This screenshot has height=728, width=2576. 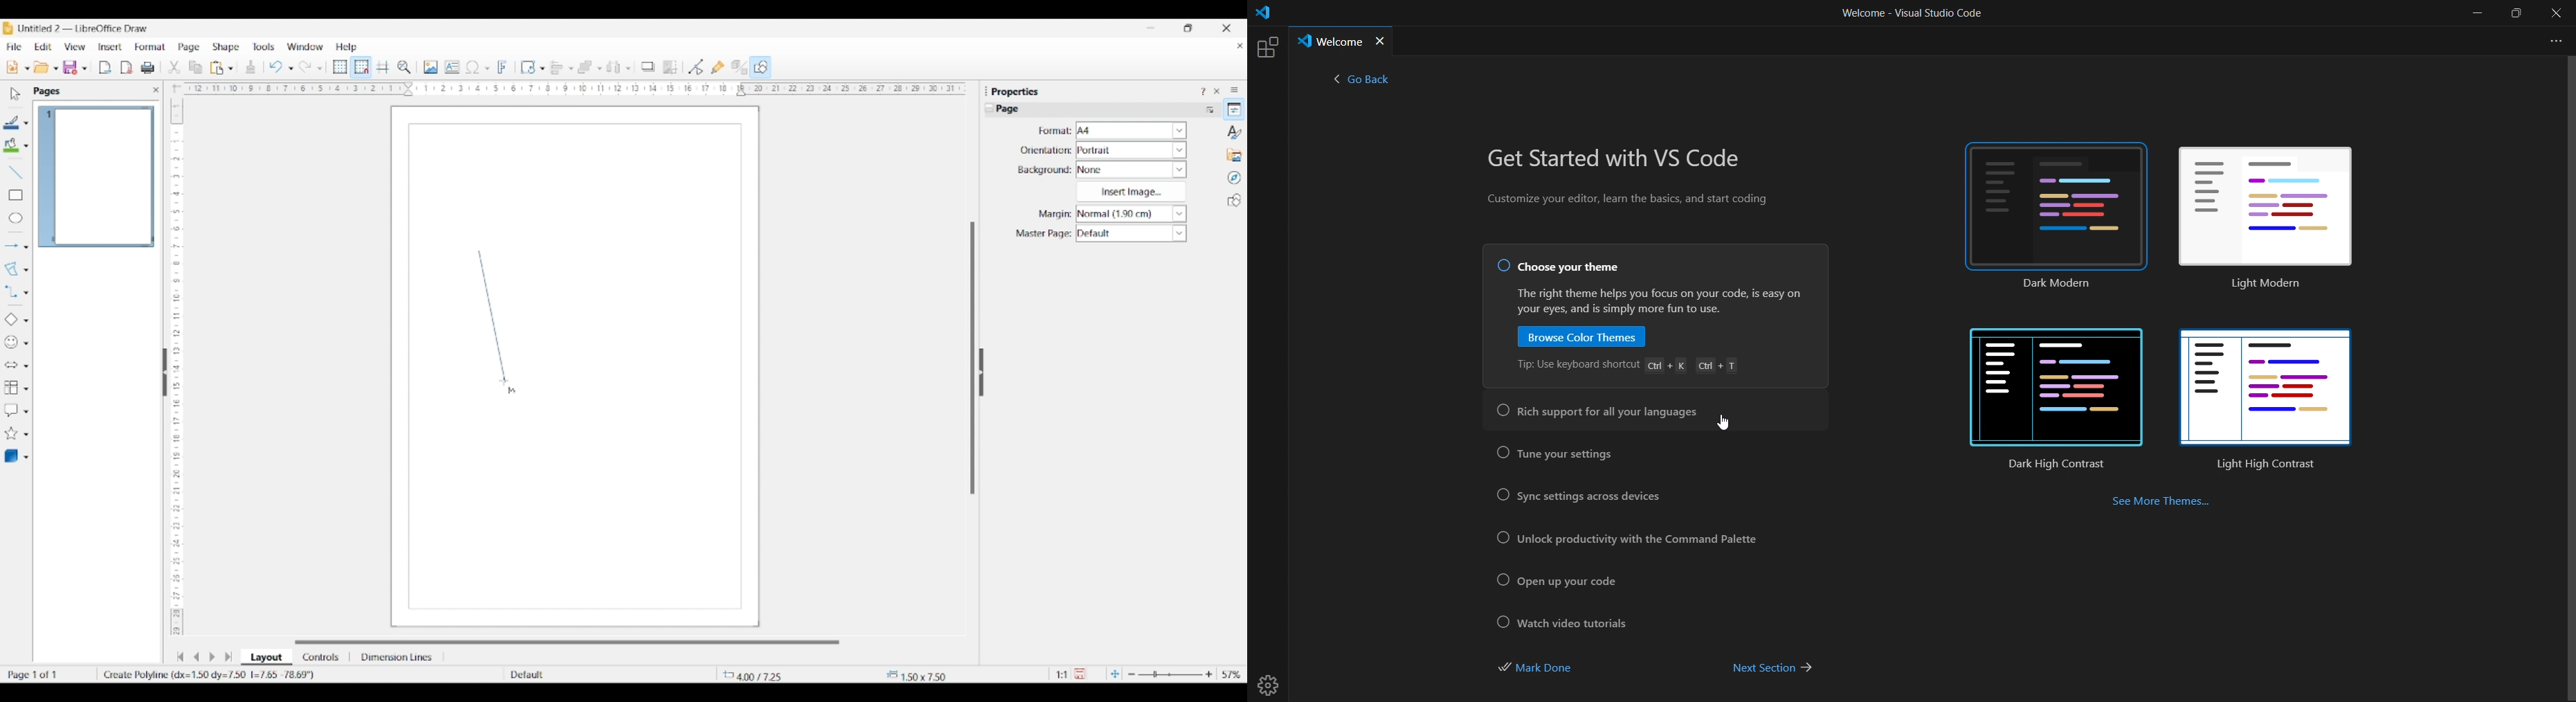 I want to click on View options, so click(x=74, y=47).